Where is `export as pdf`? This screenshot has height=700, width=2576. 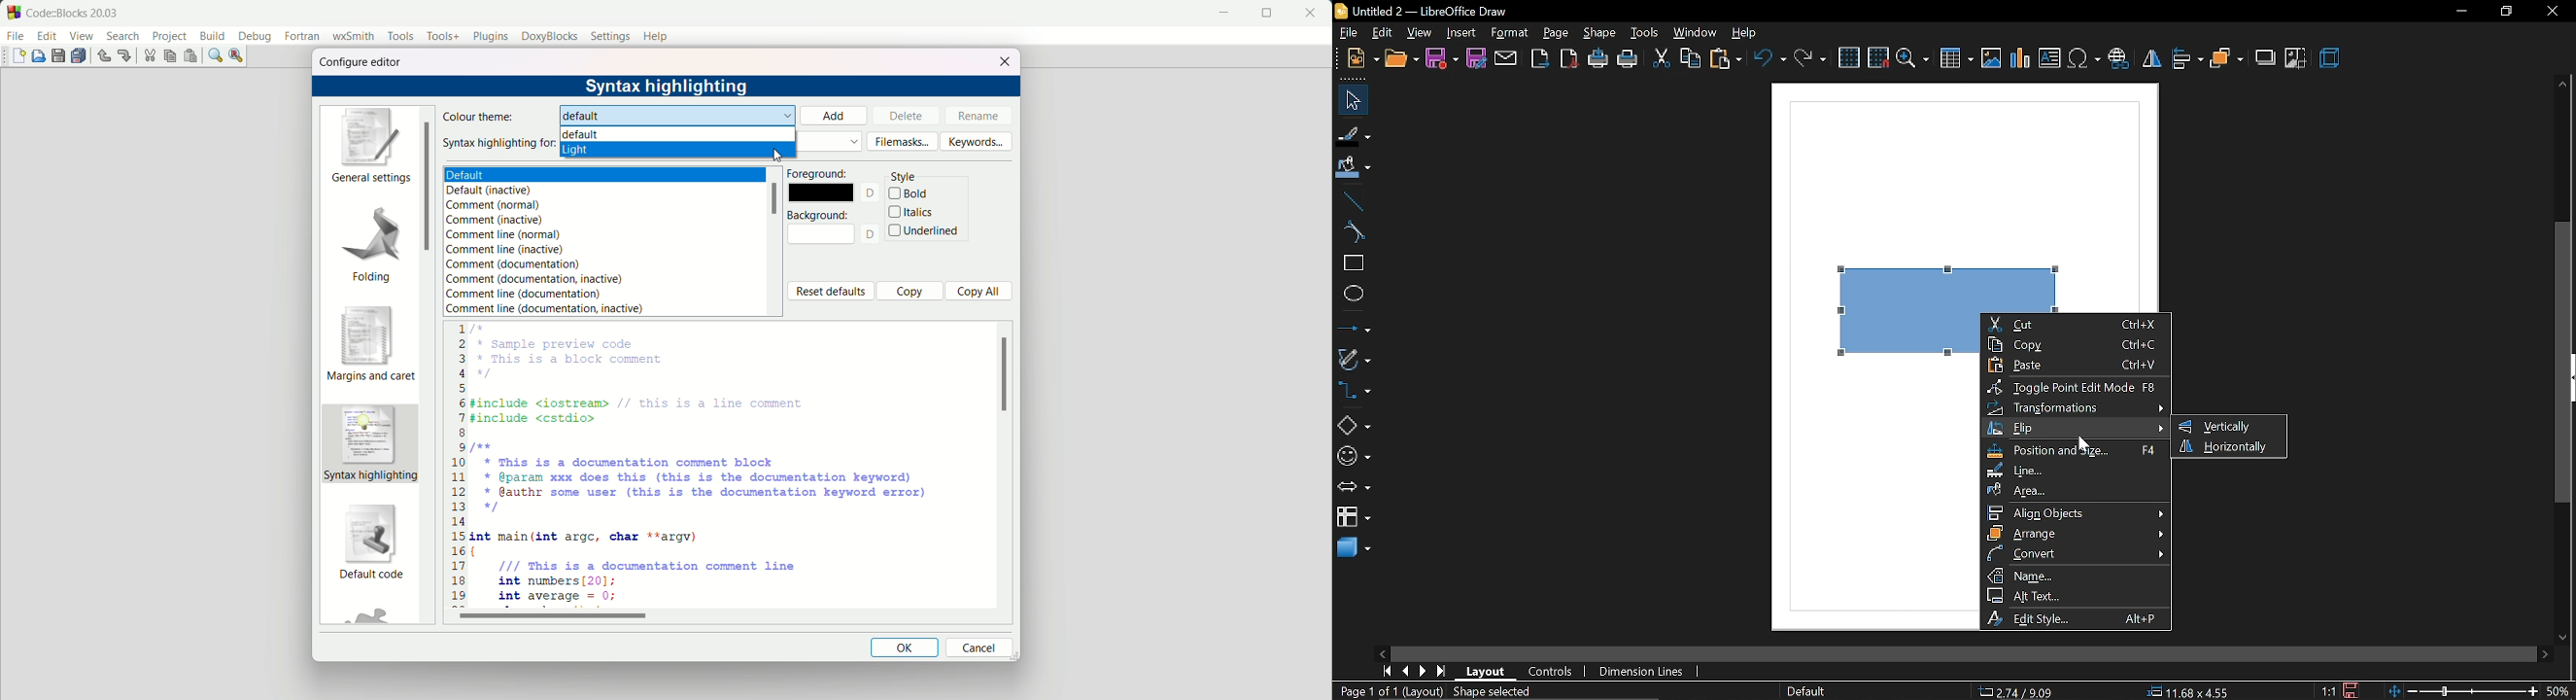 export as pdf is located at coordinates (1570, 58).